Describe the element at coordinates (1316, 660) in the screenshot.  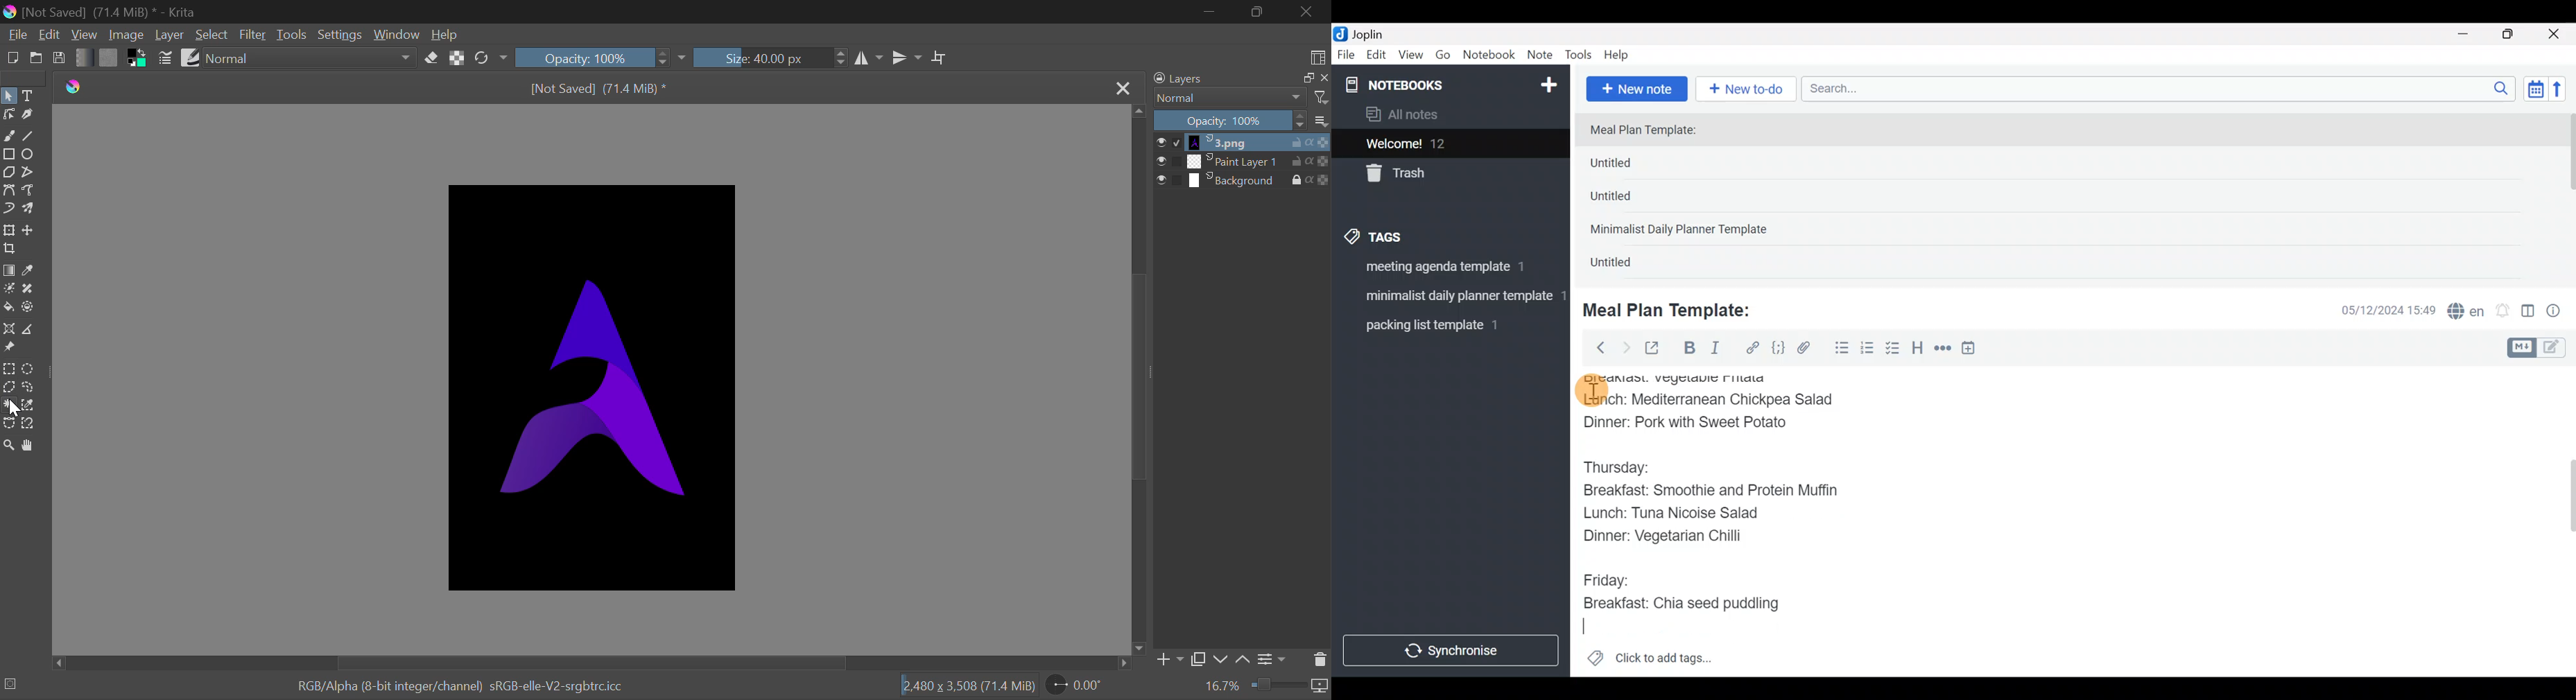
I see `Delete Layer` at that location.